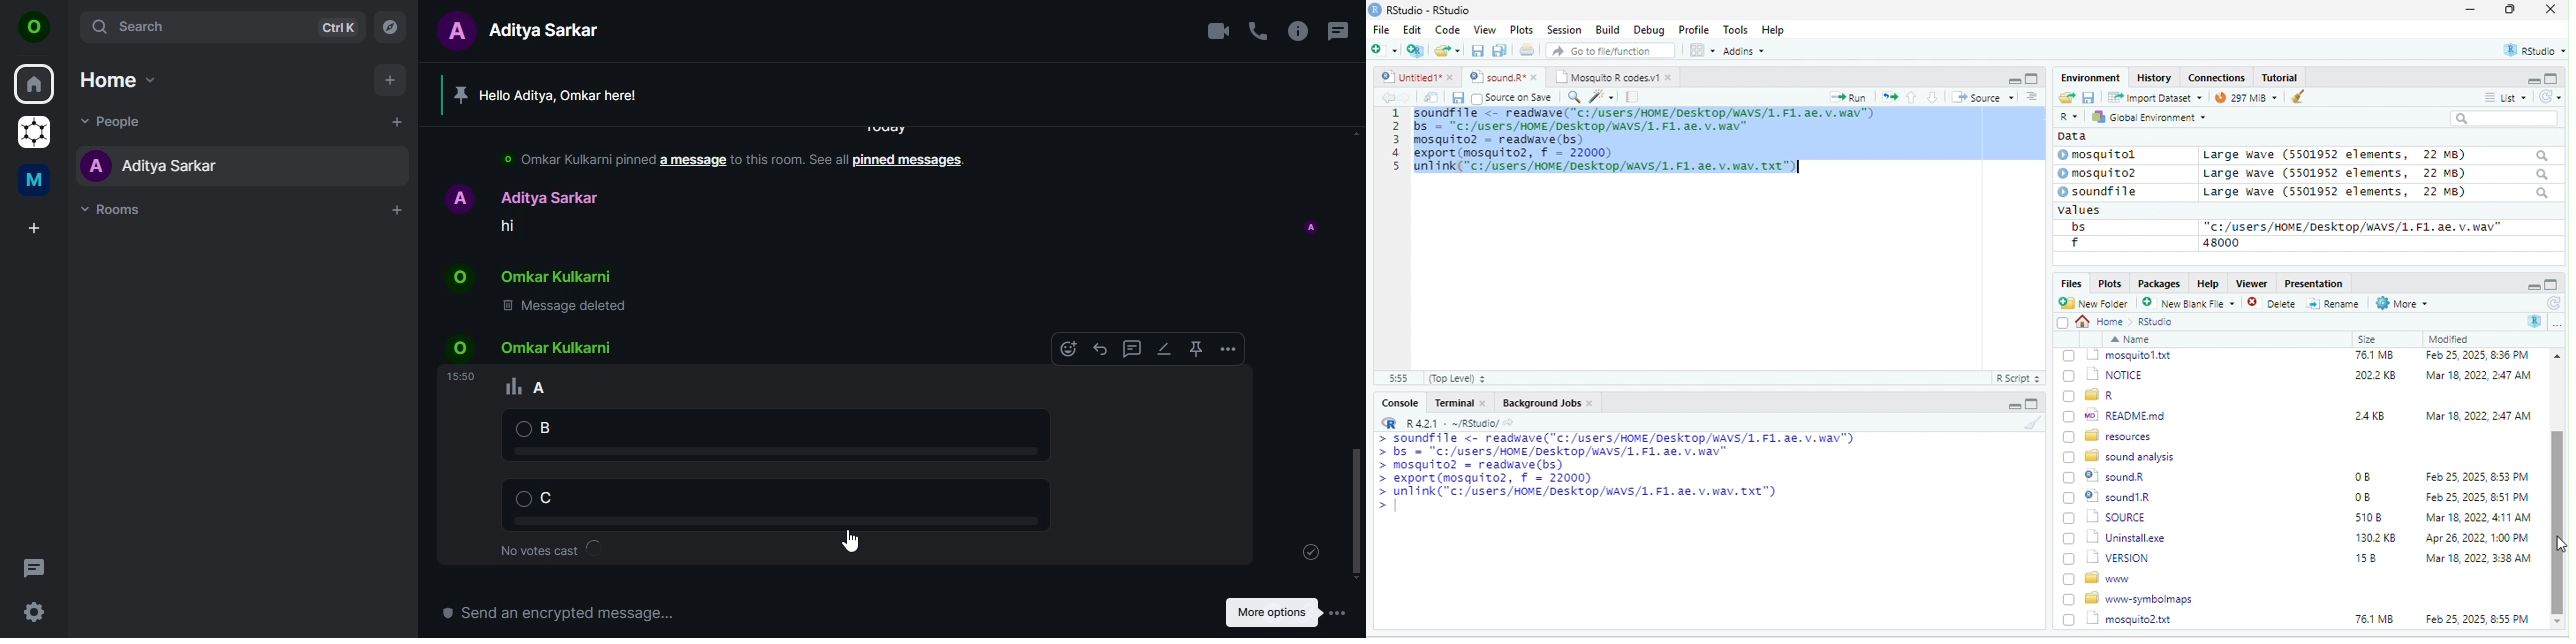  Describe the element at coordinates (2527, 80) in the screenshot. I see `minimize` at that location.